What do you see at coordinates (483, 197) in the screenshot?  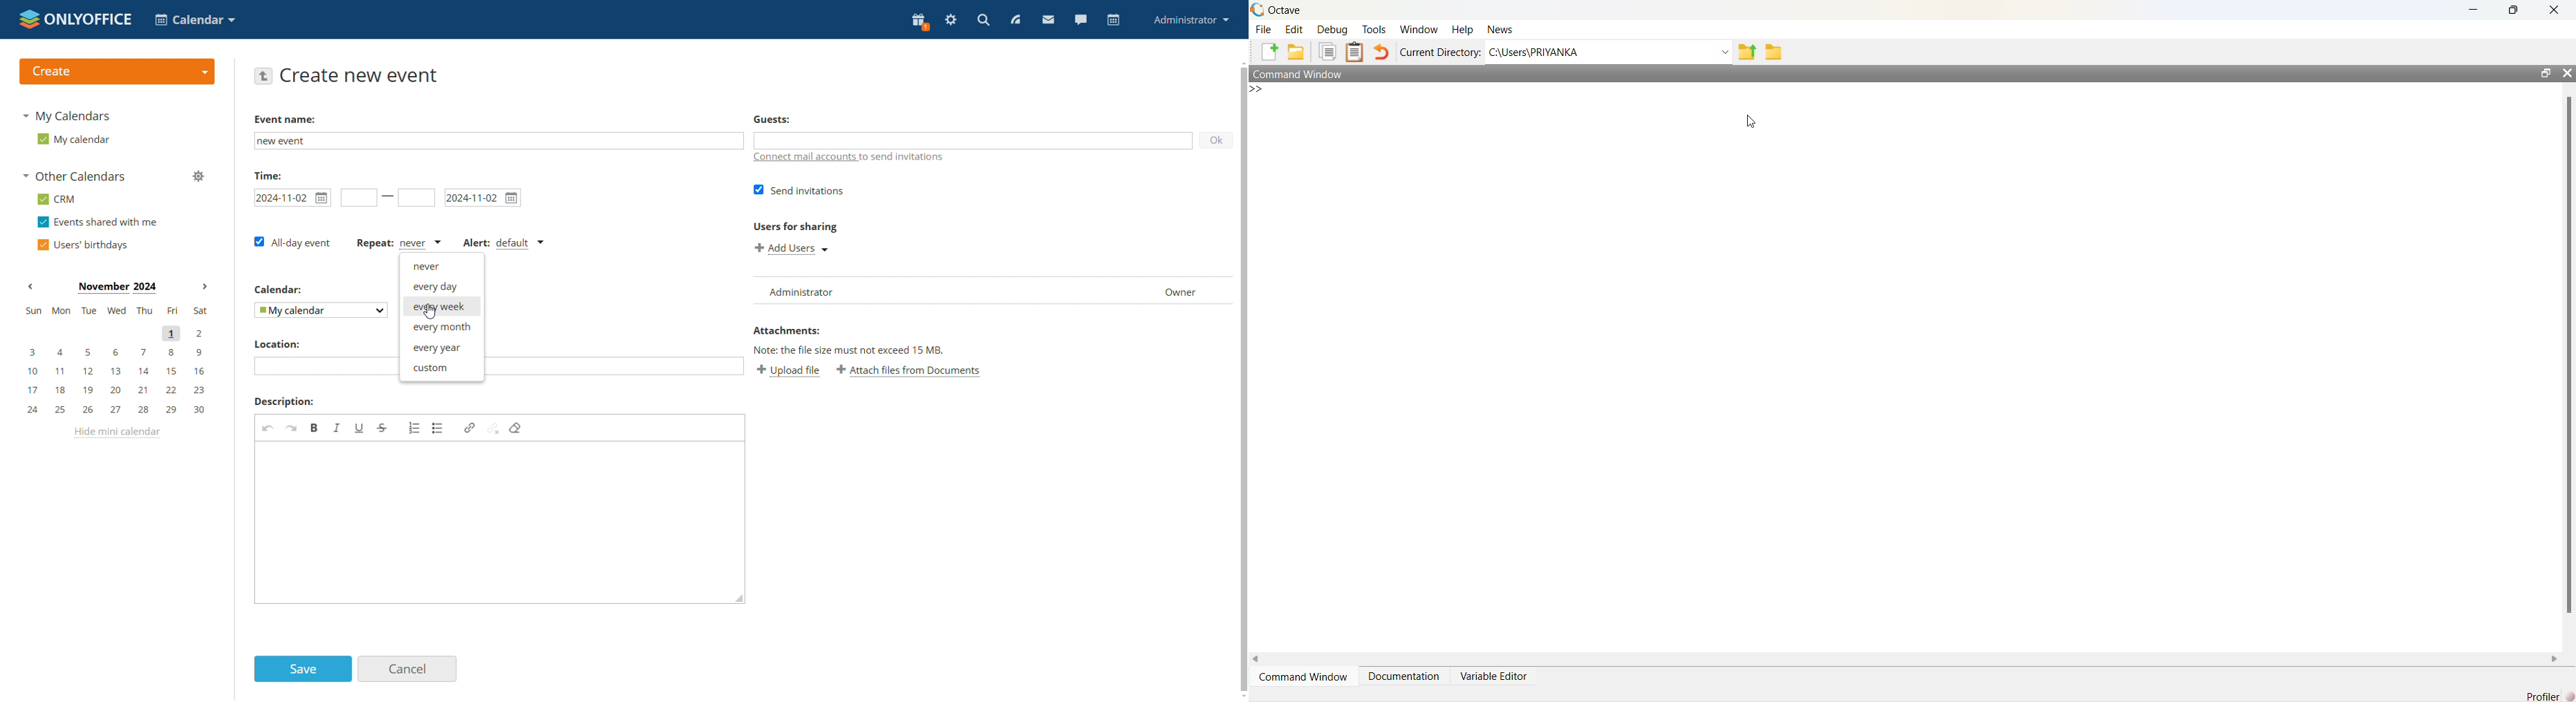 I see `event end date` at bounding box center [483, 197].